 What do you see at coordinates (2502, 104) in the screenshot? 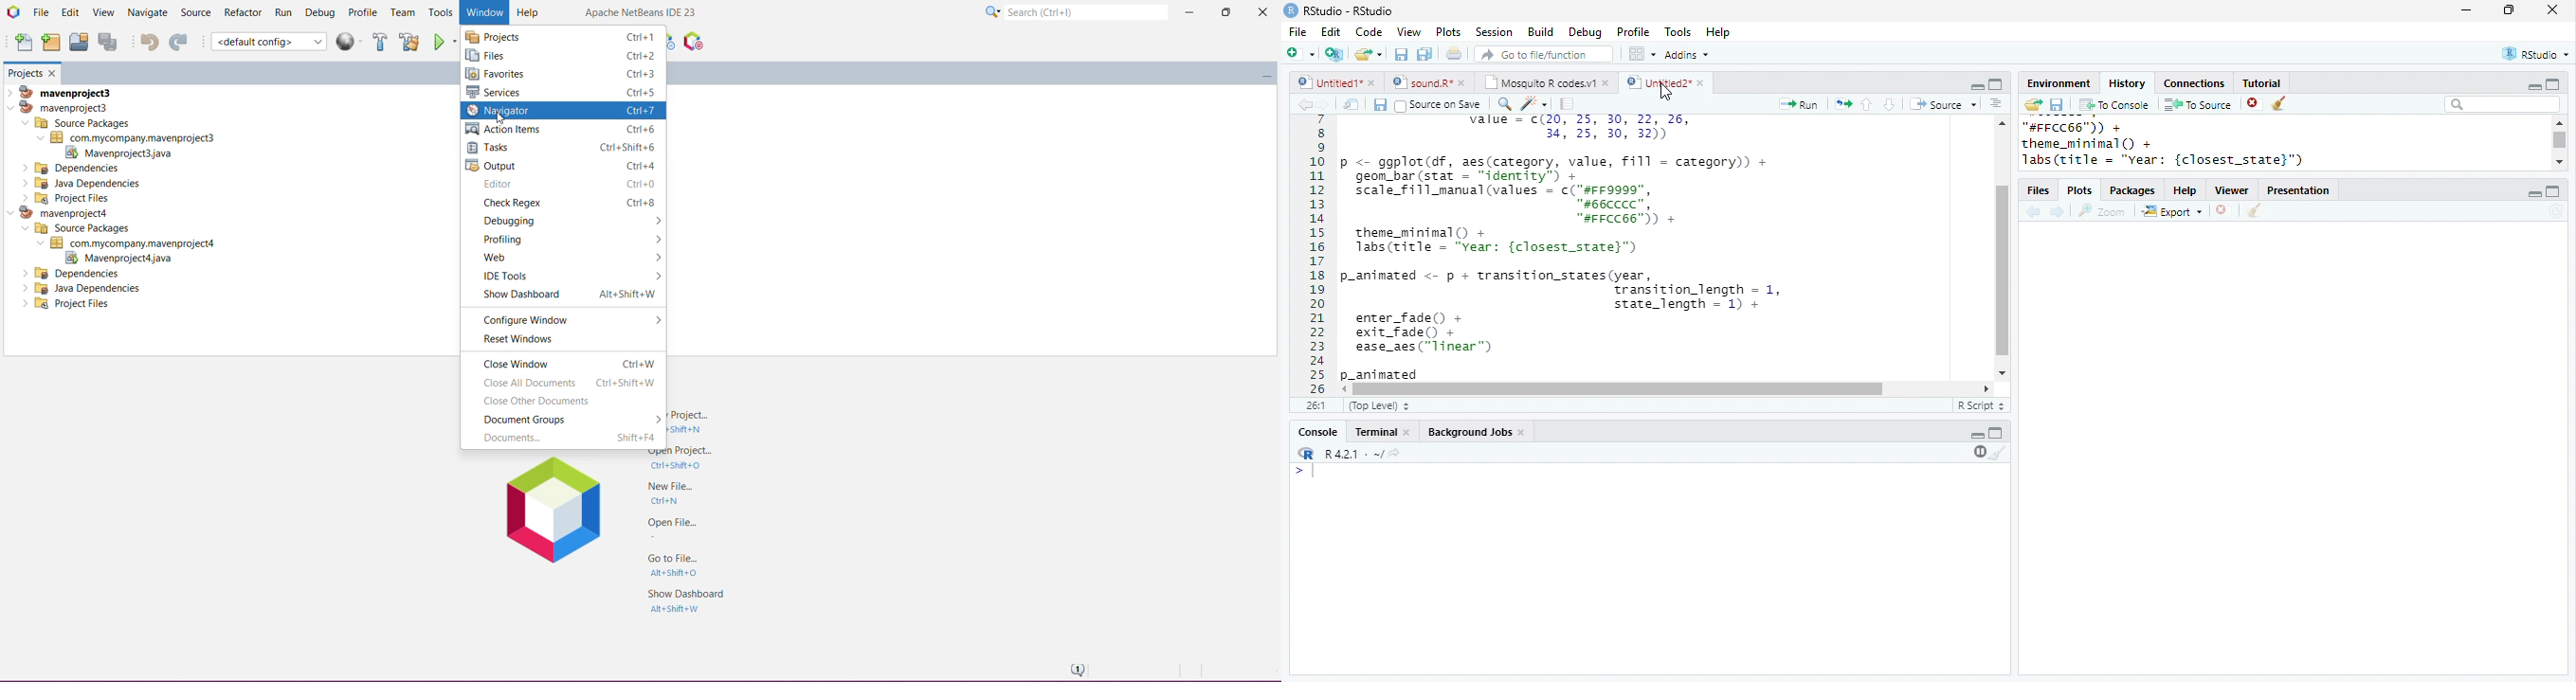
I see `search bar` at bounding box center [2502, 104].